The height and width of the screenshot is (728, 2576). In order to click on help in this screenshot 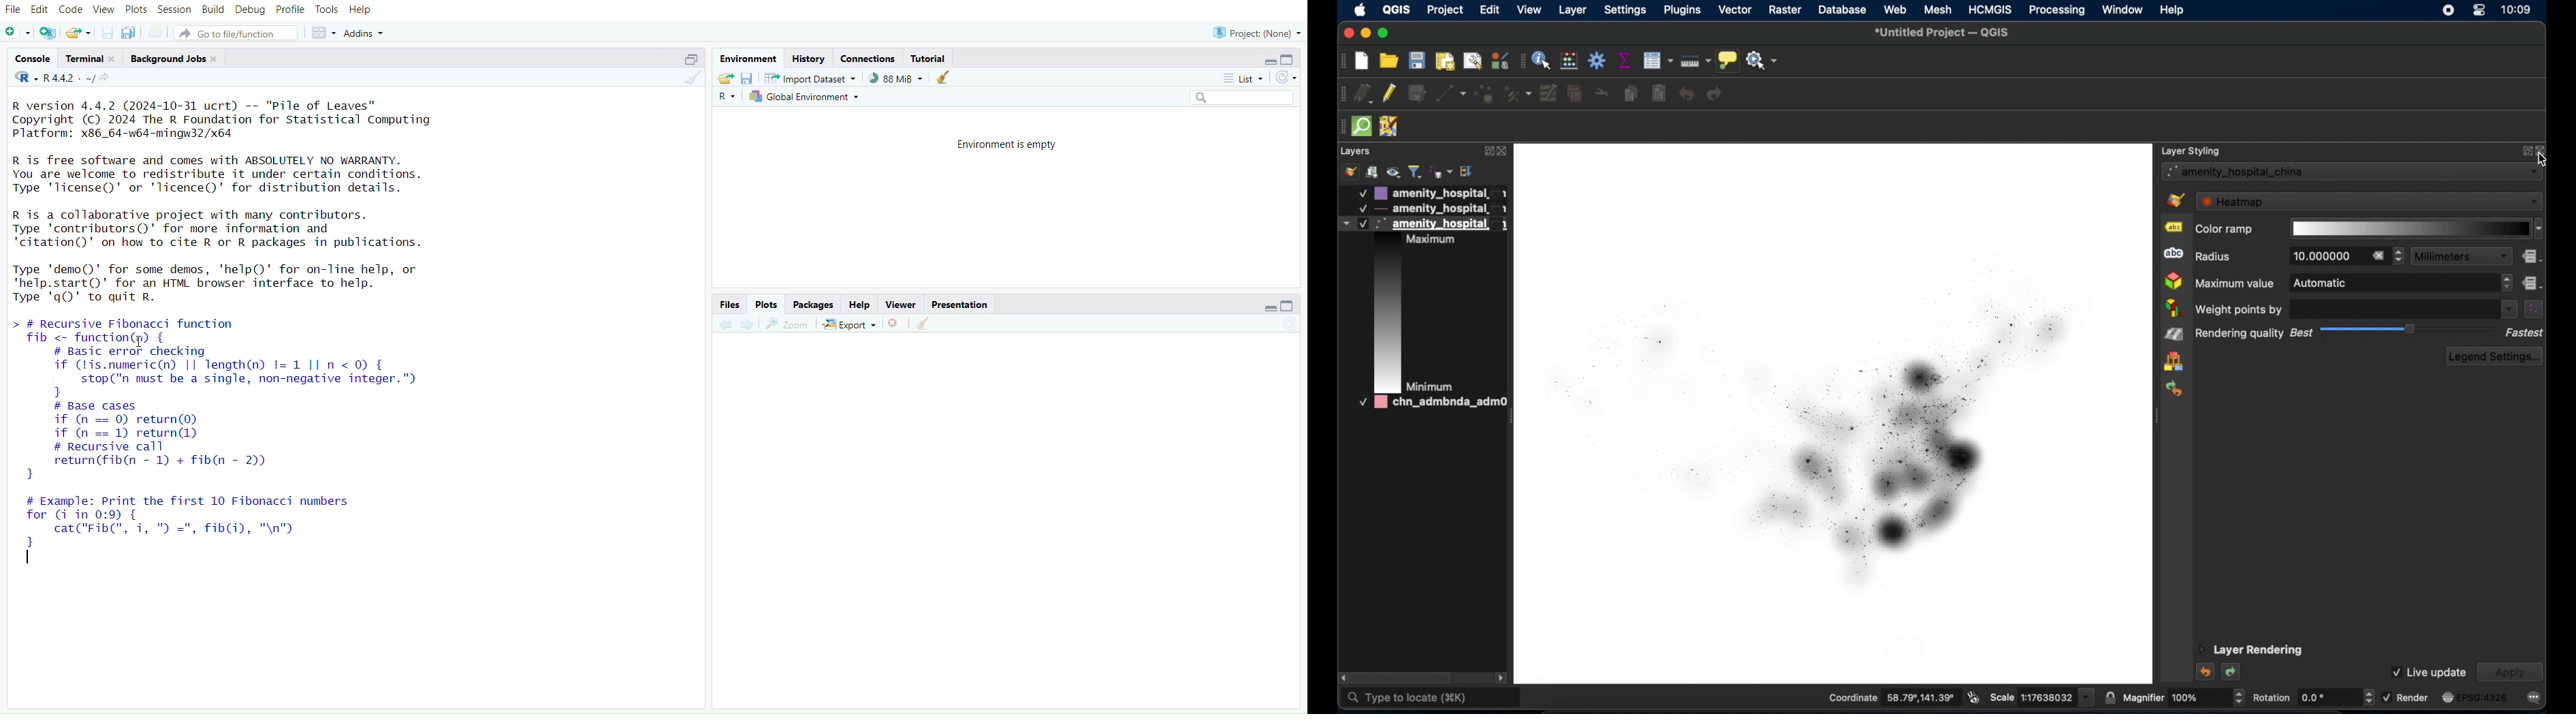, I will do `click(361, 11)`.